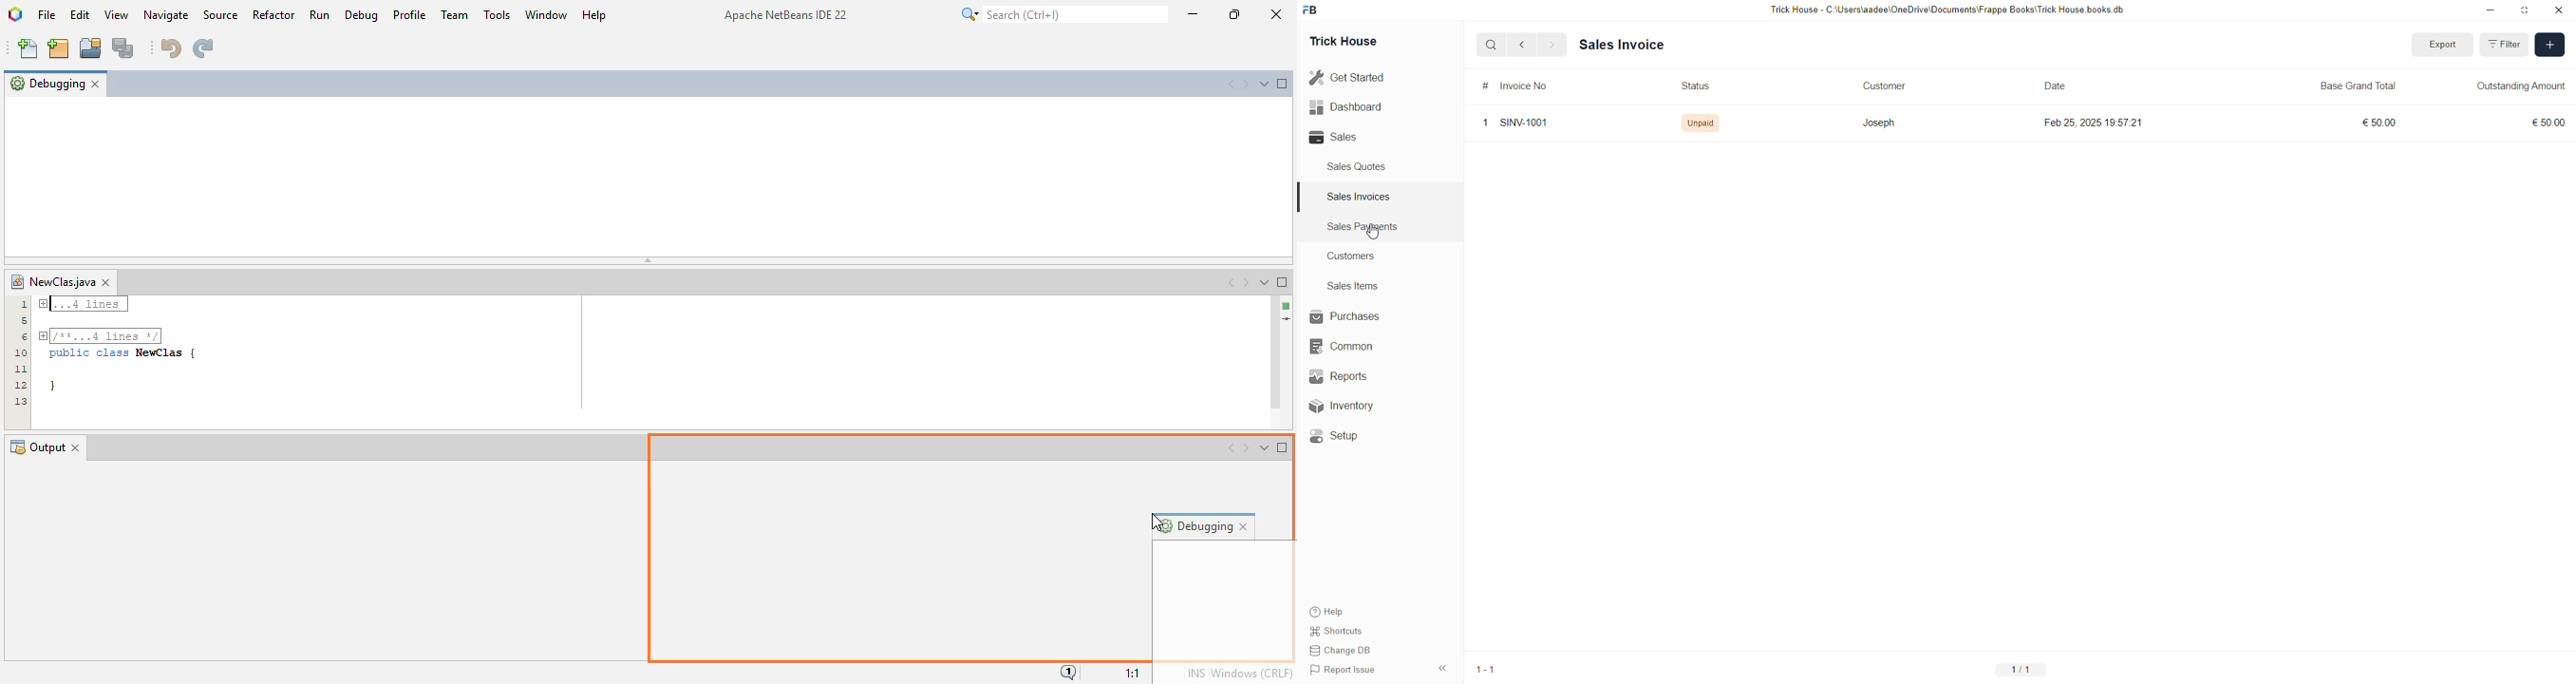  I want to click on Trick House - C:\Users\aadee\OneDrive\Documents\Frappe Books\Trick House books db, so click(1949, 10).